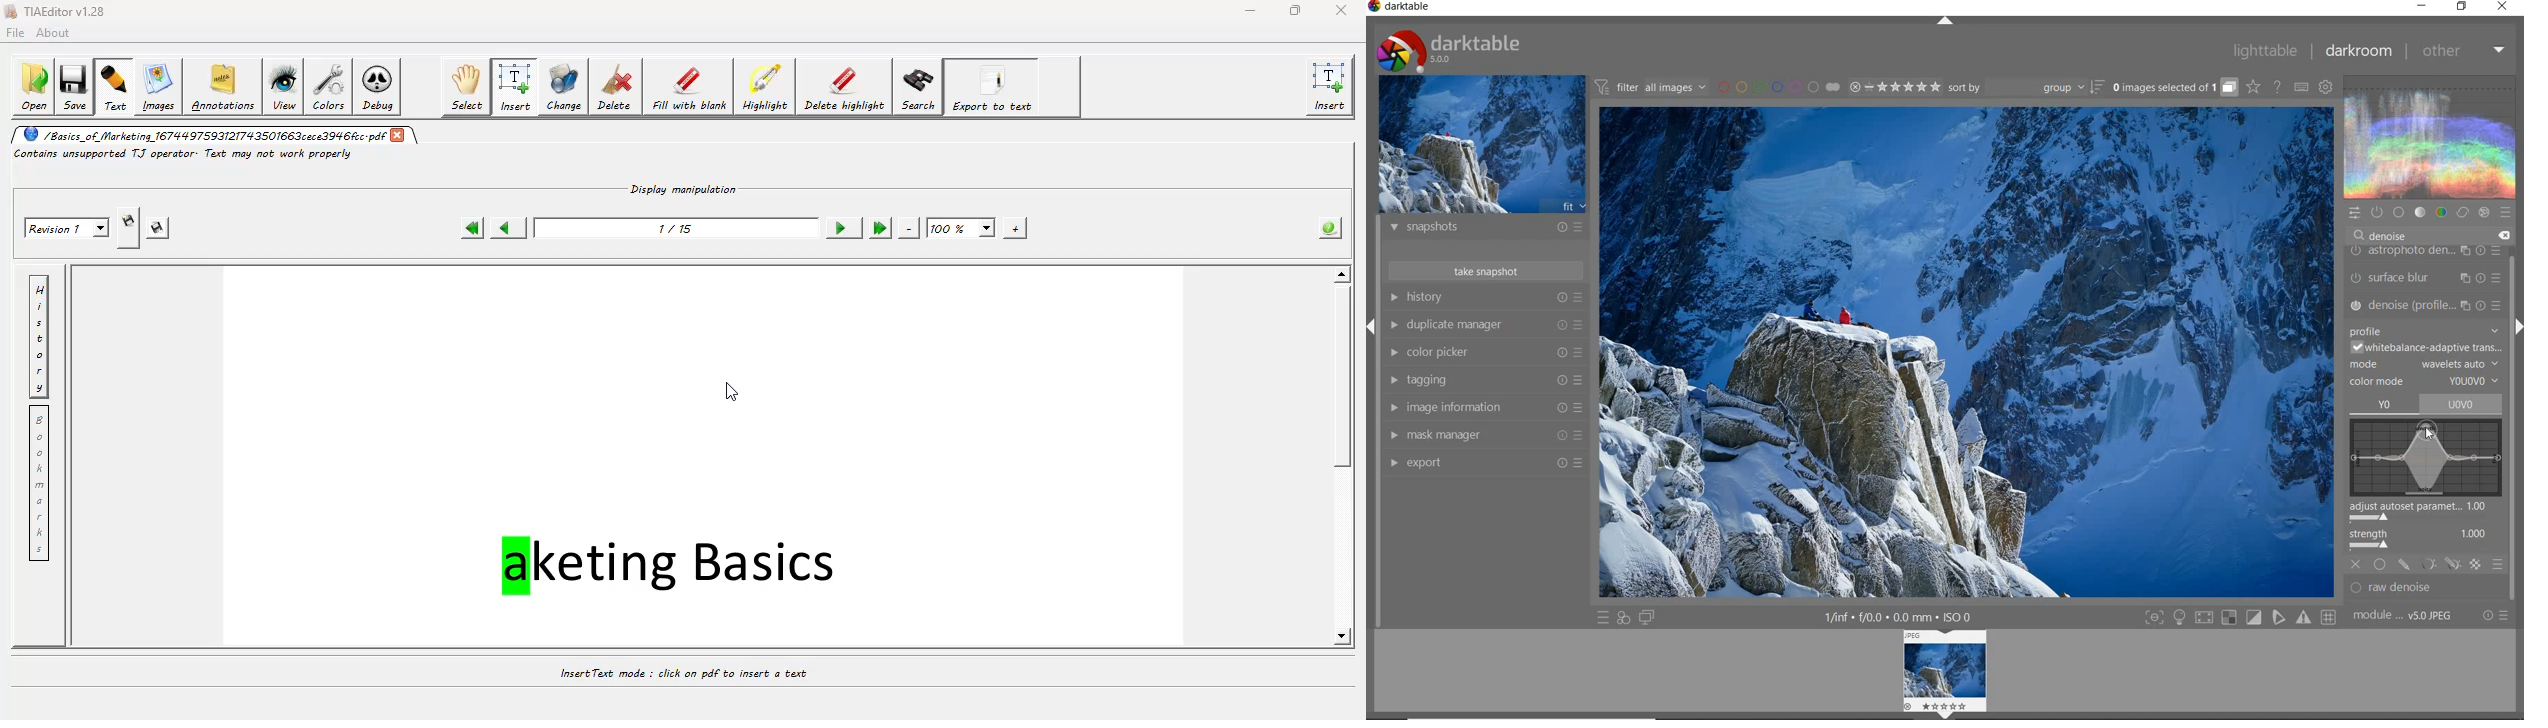 The width and height of the screenshot is (2548, 728). I want to click on image information, so click(1485, 408).